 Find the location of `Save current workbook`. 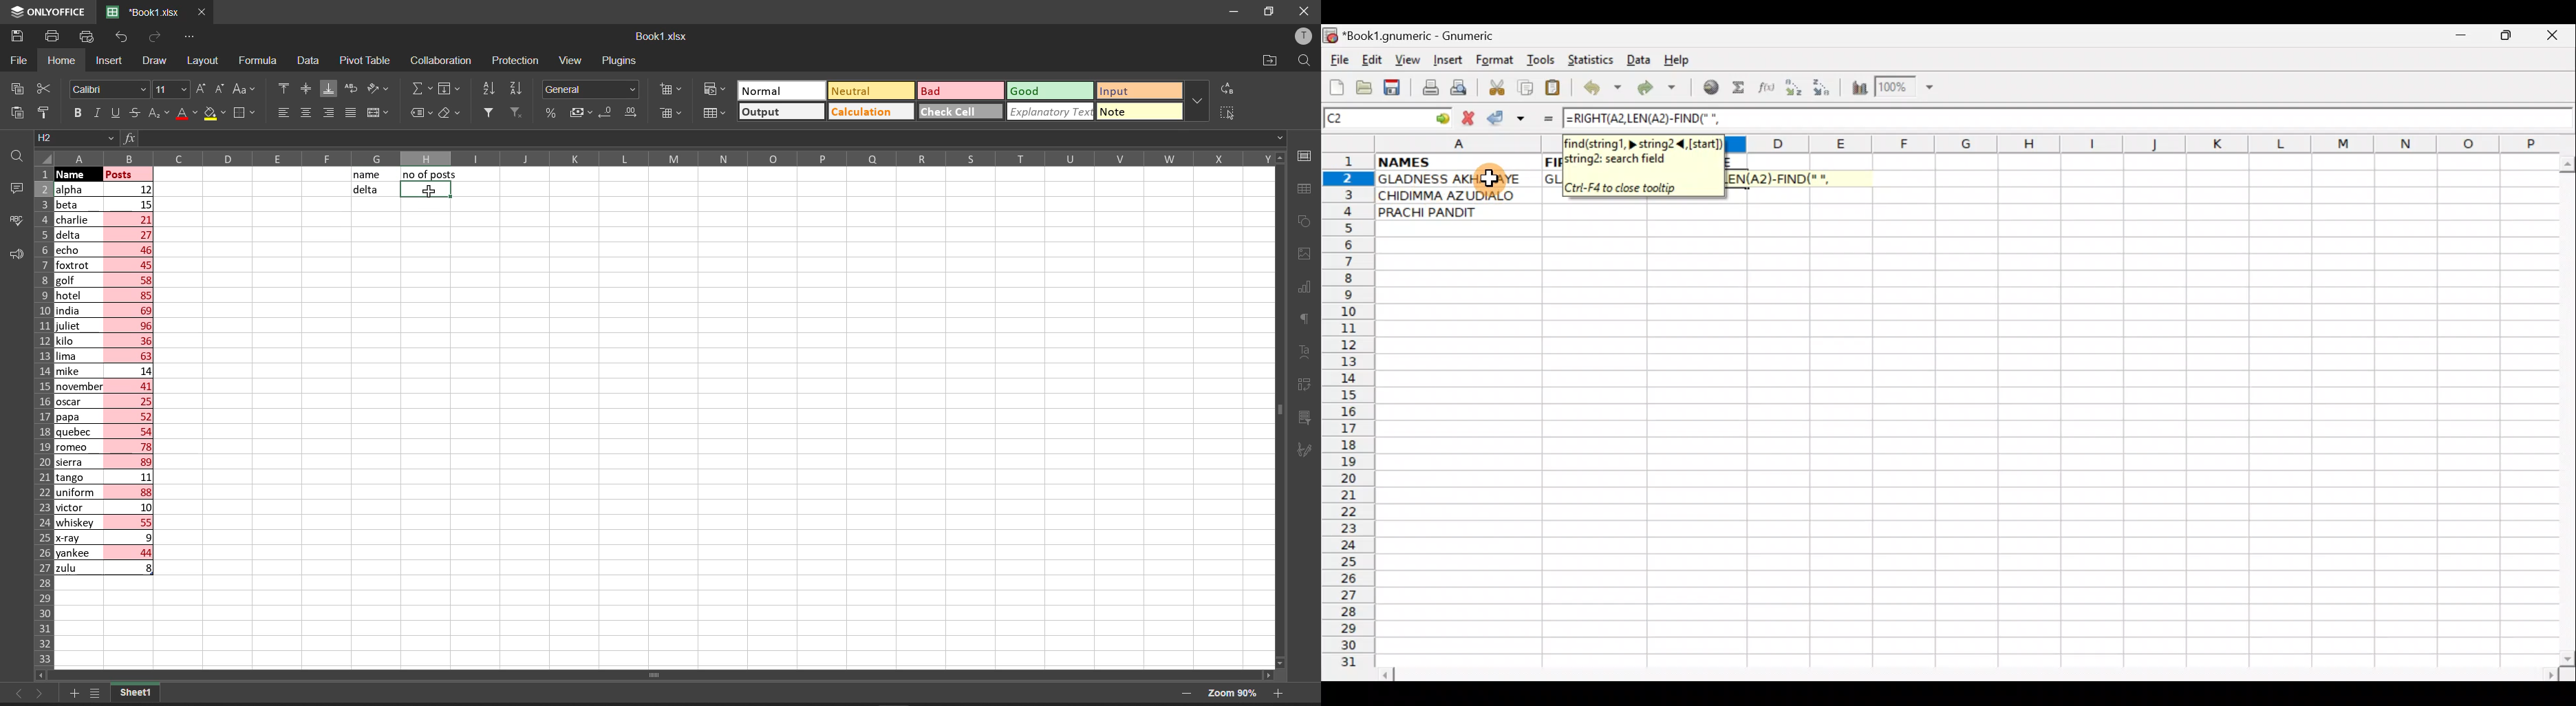

Save current workbook is located at coordinates (1395, 88).